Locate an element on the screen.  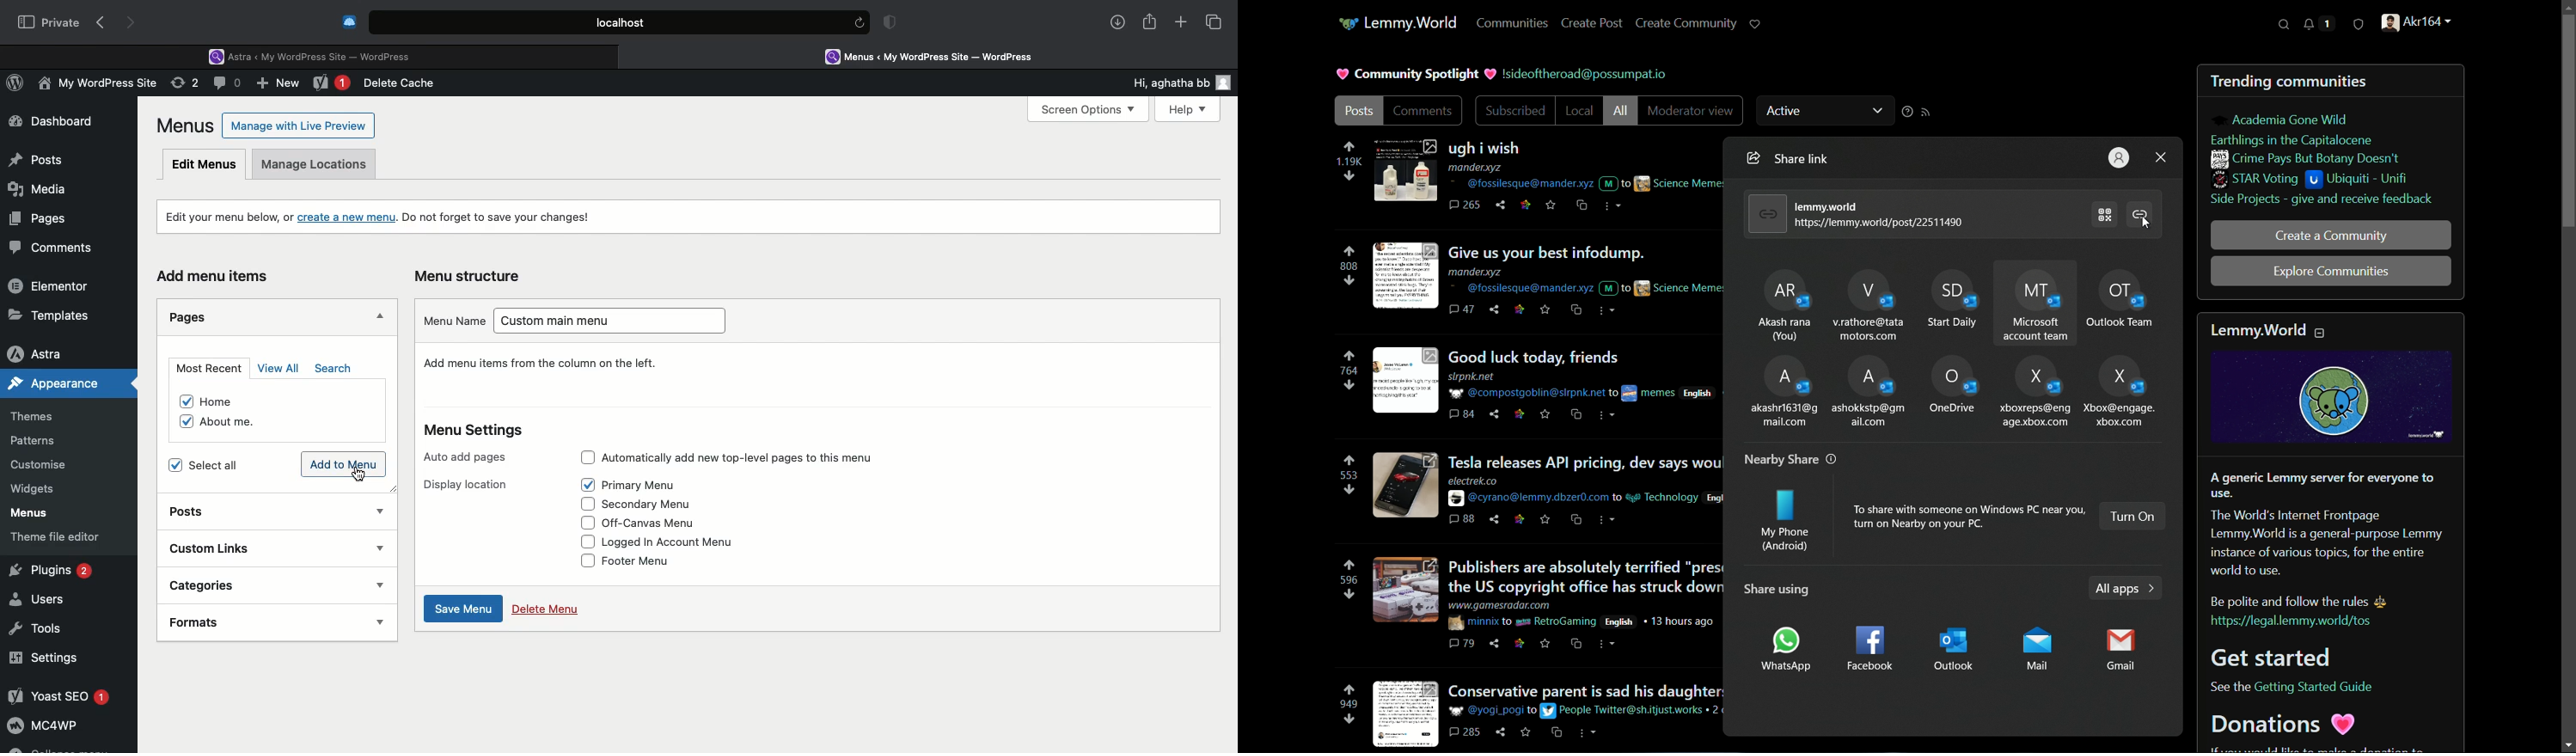
265 comments is located at coordinates (1466, 206).